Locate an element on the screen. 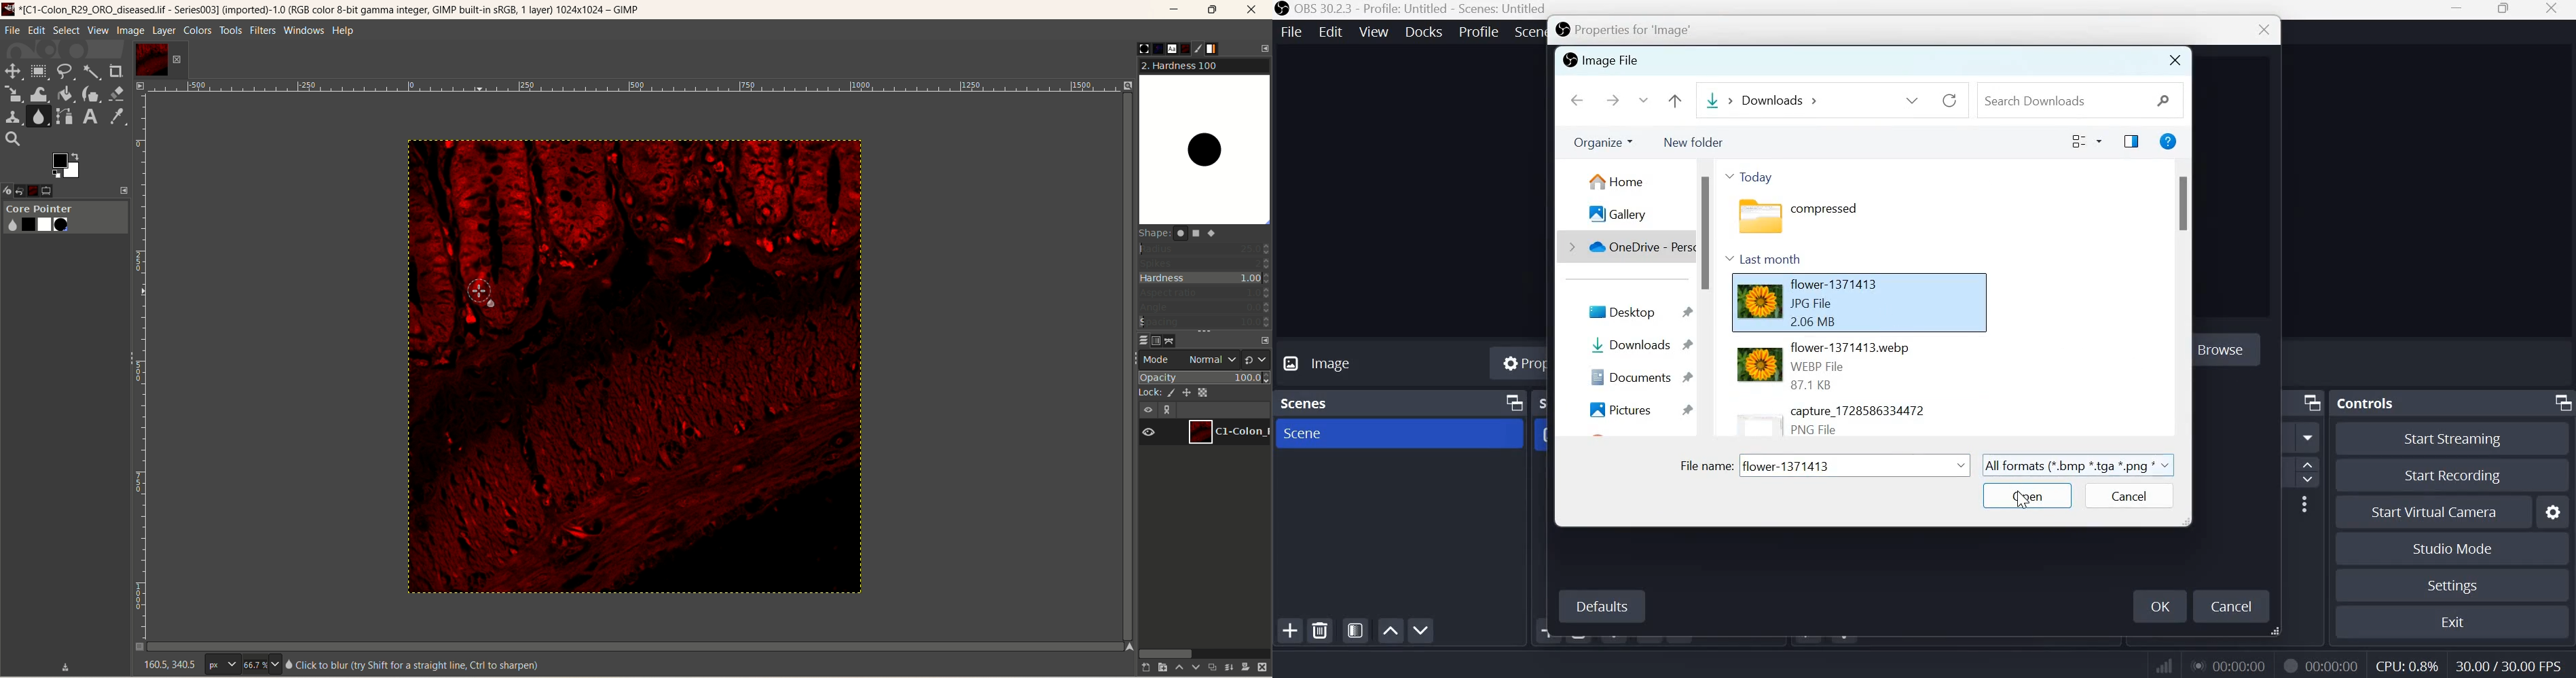 The height and width of the screenshot is (700, 2576). Back to home is located at coordinates (1576, 100).